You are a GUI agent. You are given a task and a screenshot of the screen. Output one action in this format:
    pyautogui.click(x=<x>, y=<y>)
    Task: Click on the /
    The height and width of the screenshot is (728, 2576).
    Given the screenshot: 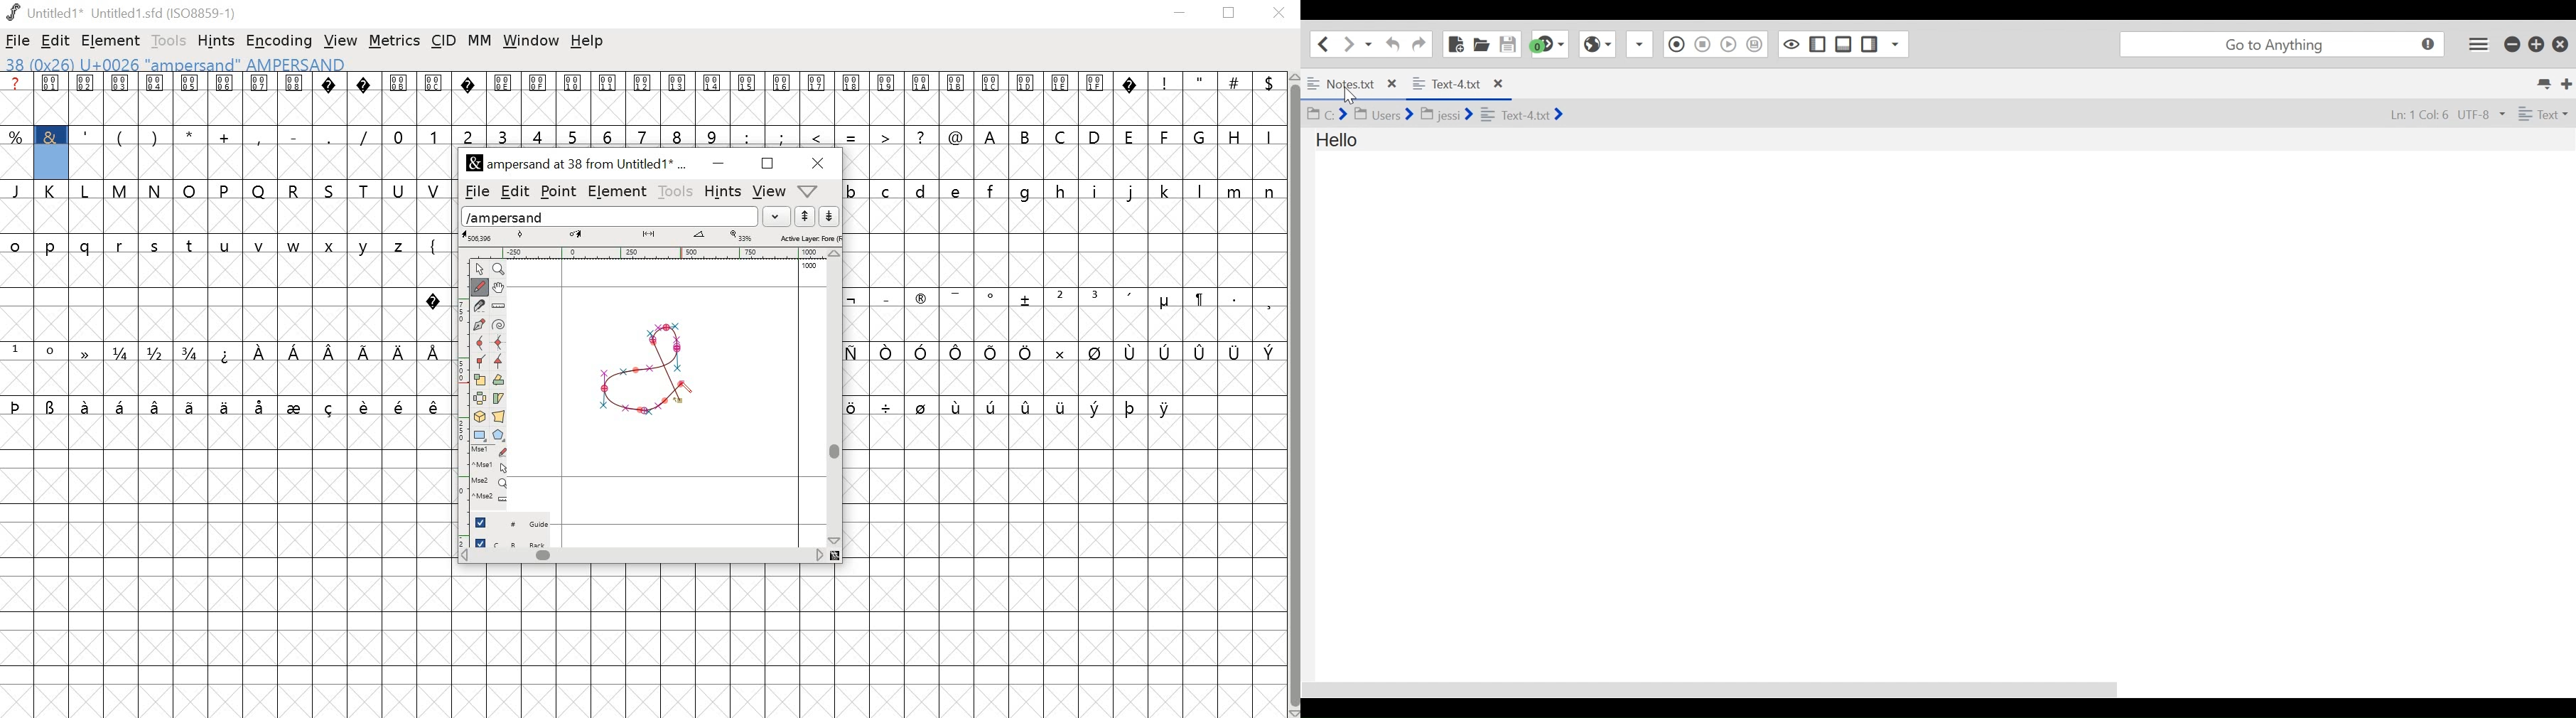 What is the action you would take?
    pyautogui.click(x=364, y=136)
    